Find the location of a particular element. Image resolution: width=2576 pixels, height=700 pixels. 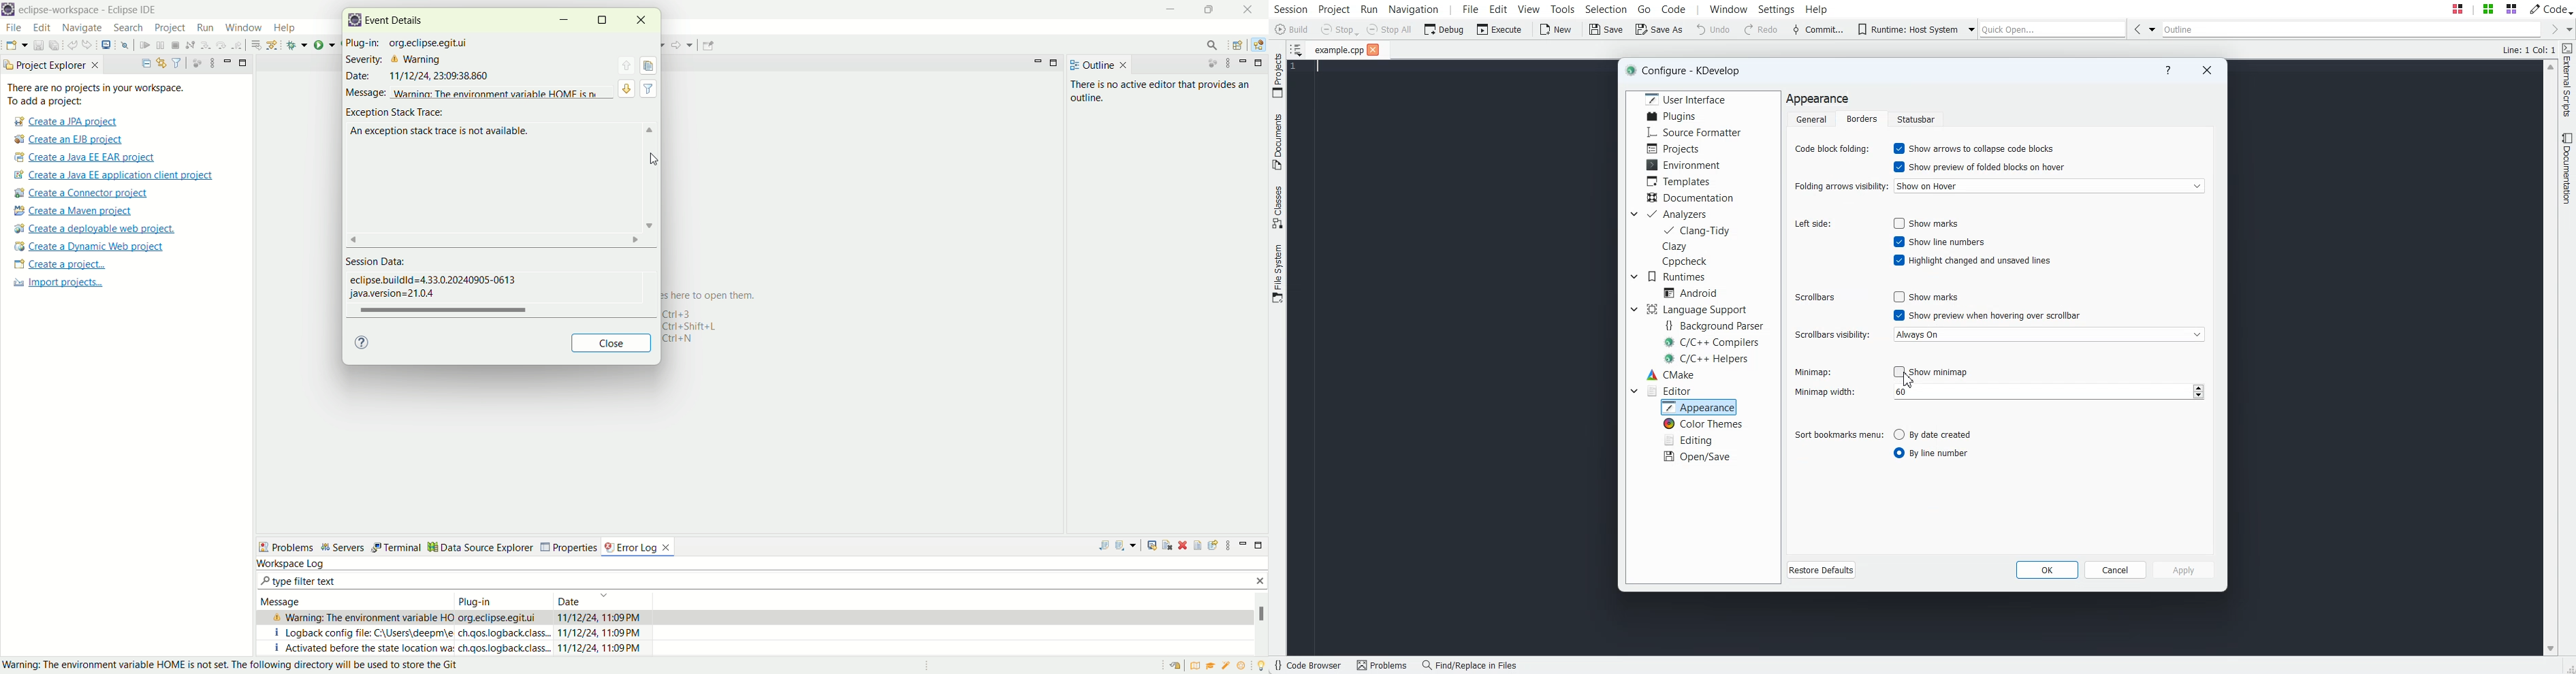

Drop down box is located at coordinates (1969, 29).